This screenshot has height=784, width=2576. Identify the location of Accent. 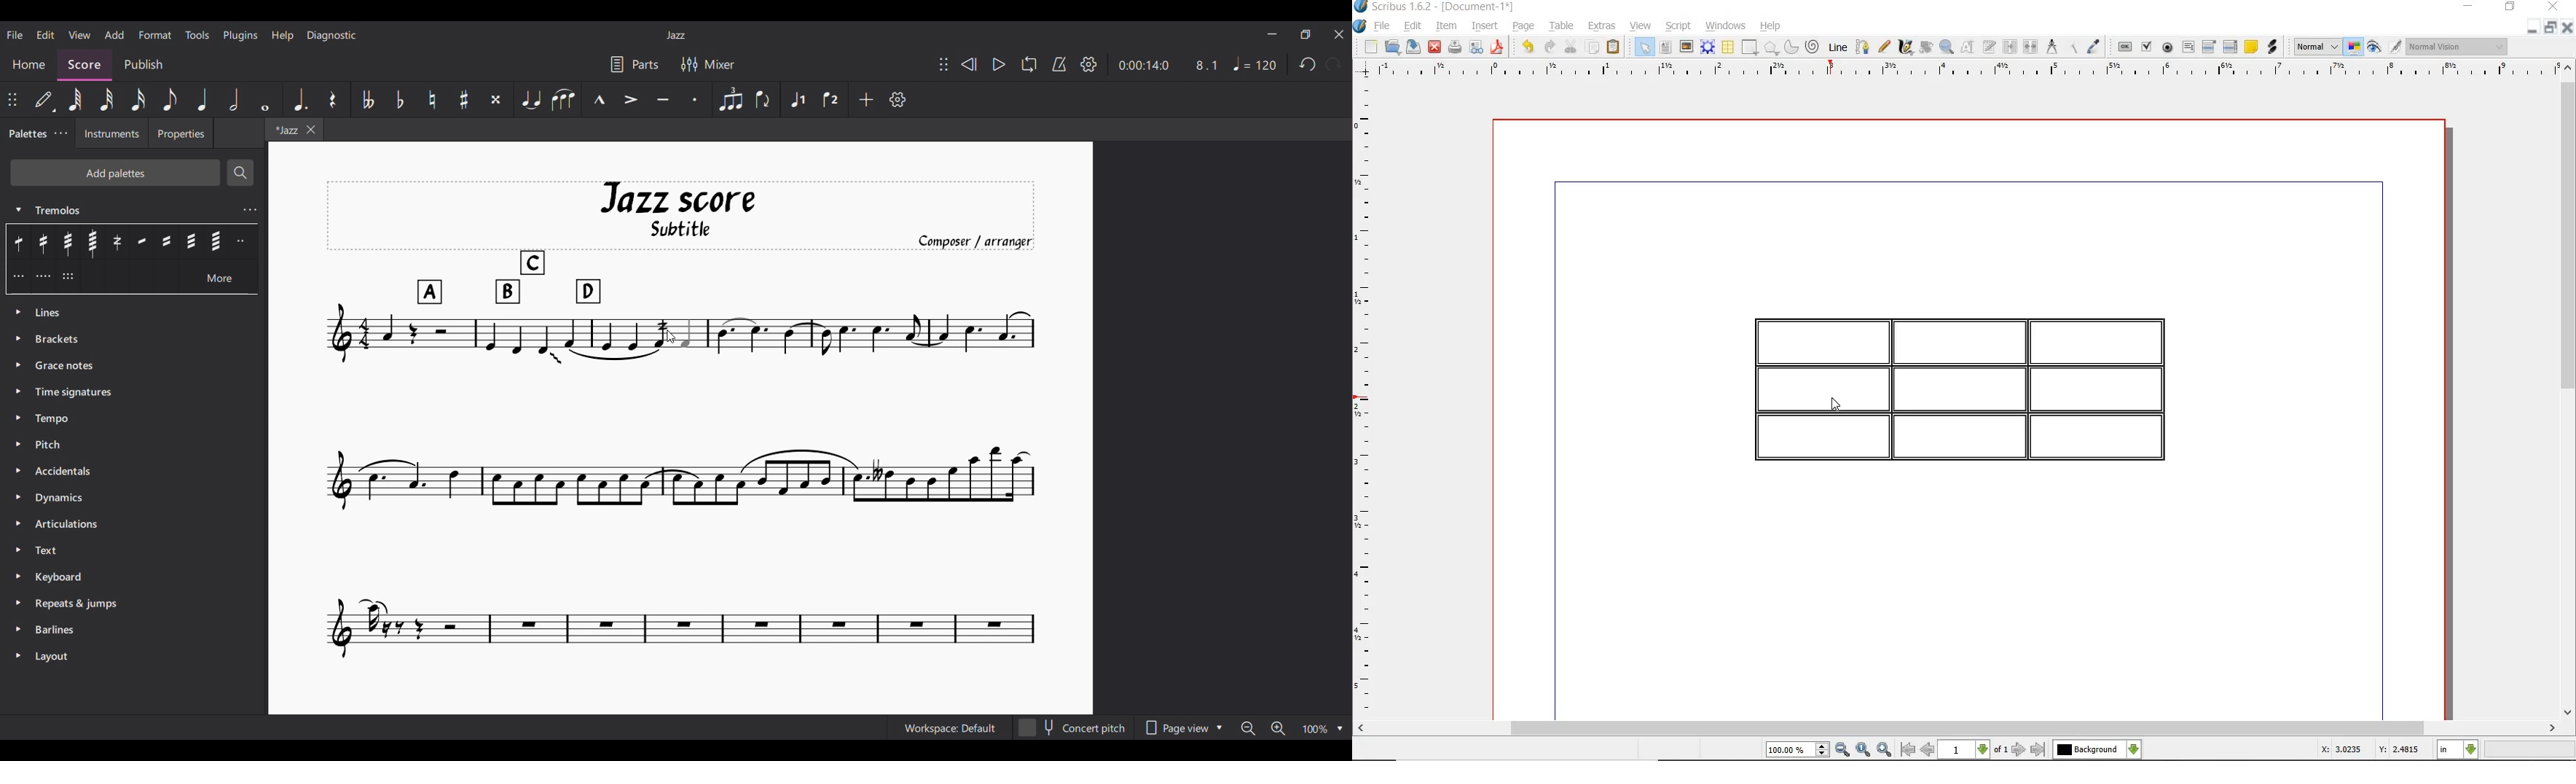
(630, 99).